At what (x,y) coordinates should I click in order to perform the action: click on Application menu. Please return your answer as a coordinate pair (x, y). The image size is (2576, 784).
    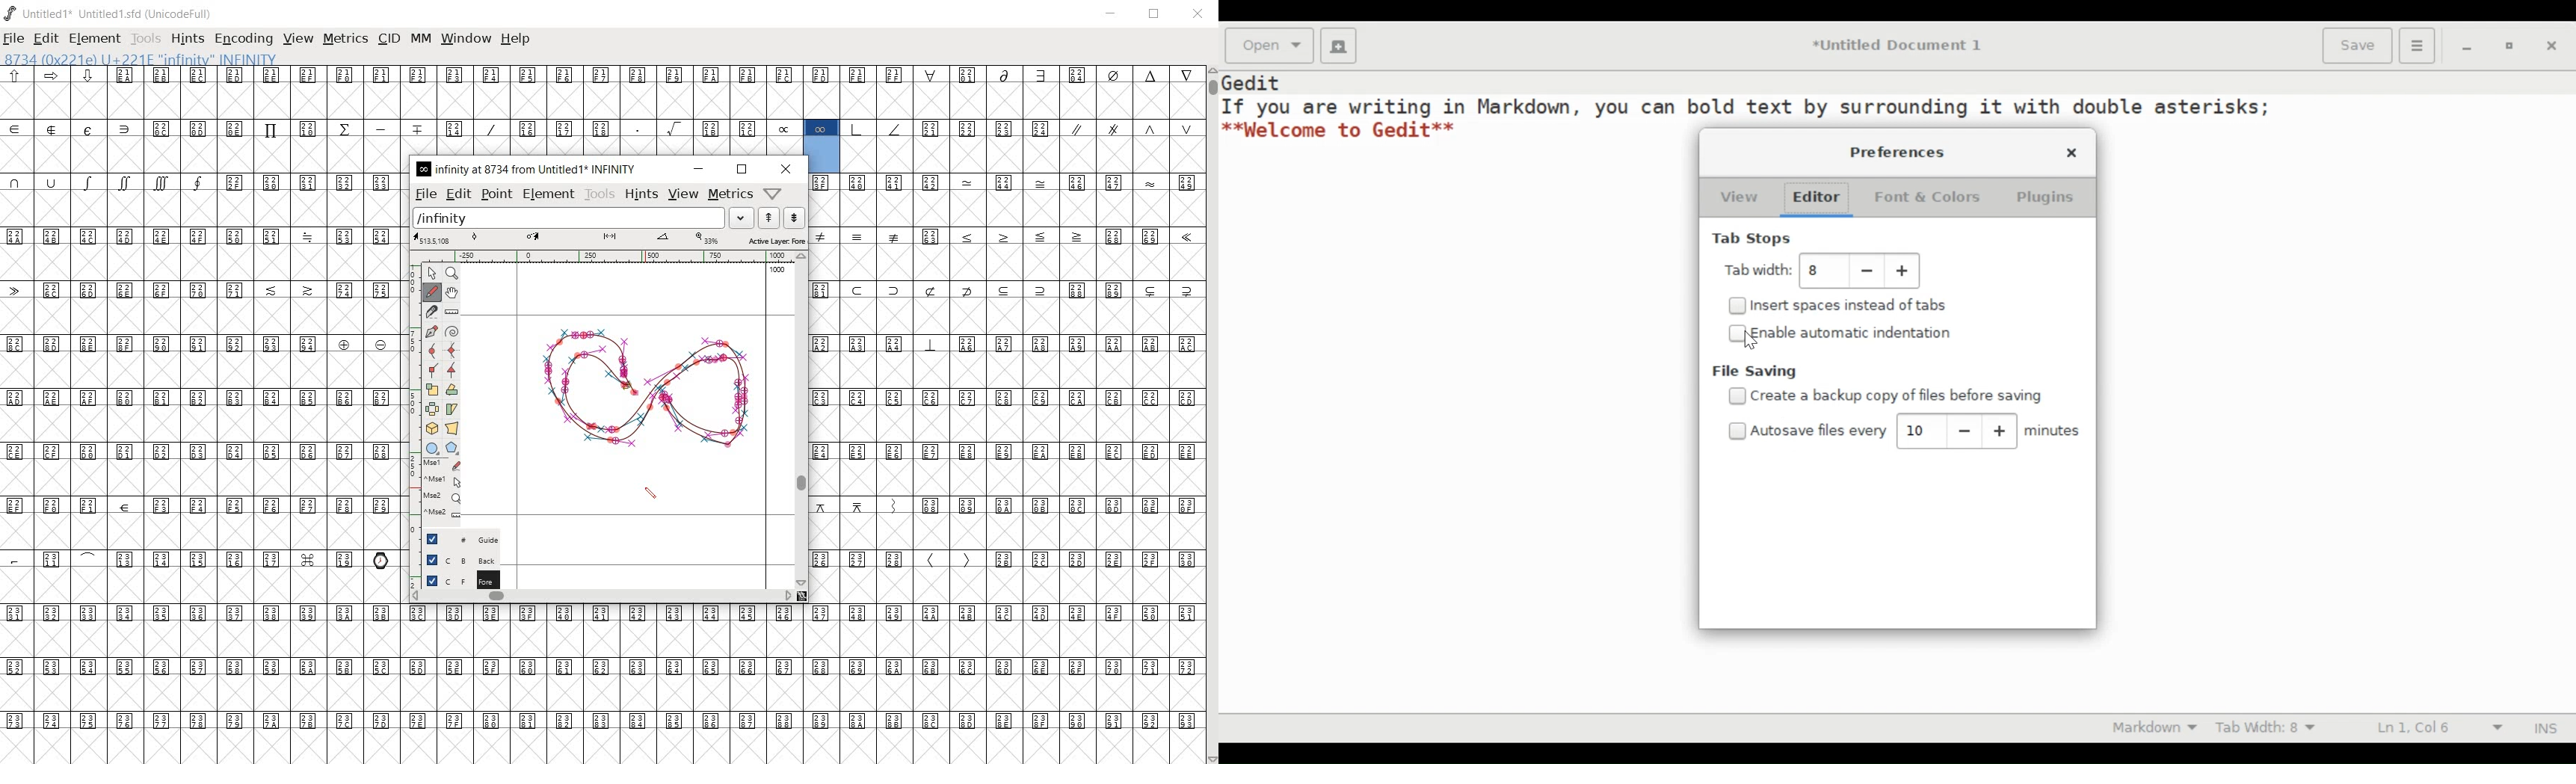
    Looking at the image, I should click on (2418, 45).